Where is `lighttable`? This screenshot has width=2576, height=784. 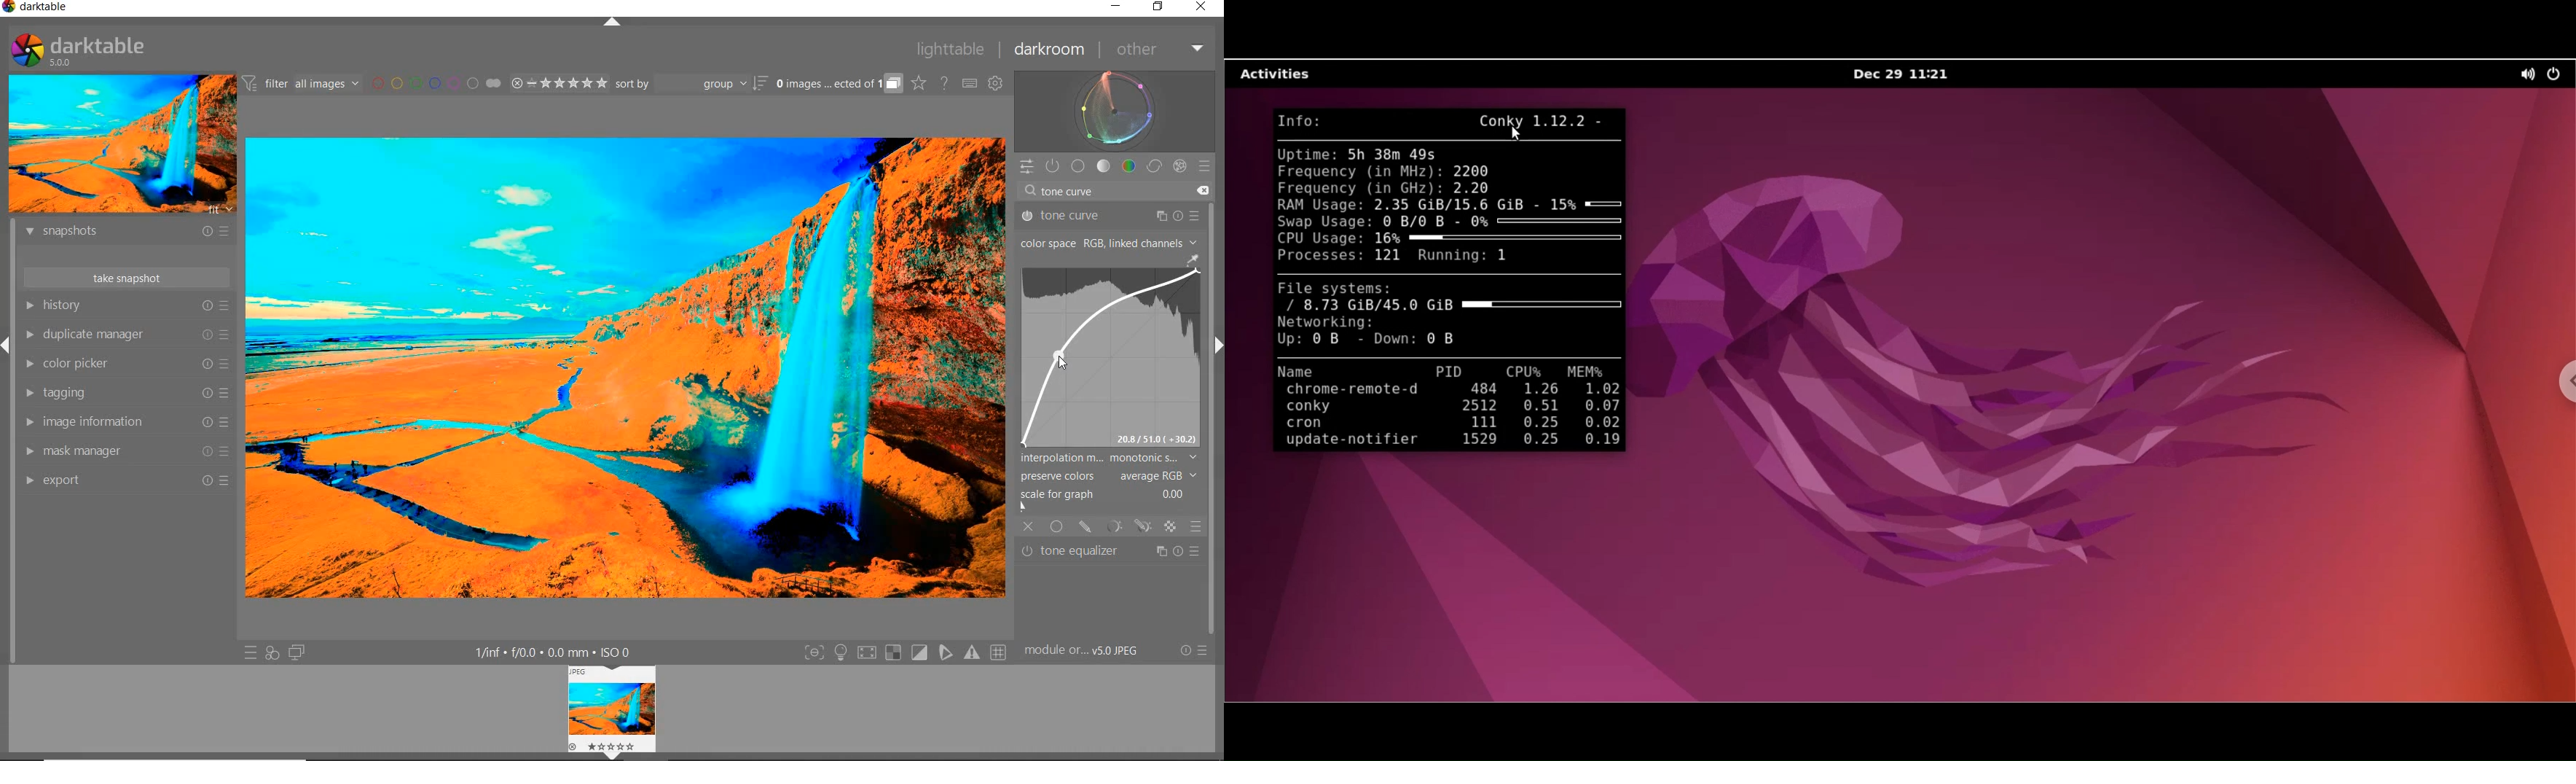 lighttable is located at coordinates (954, 50).